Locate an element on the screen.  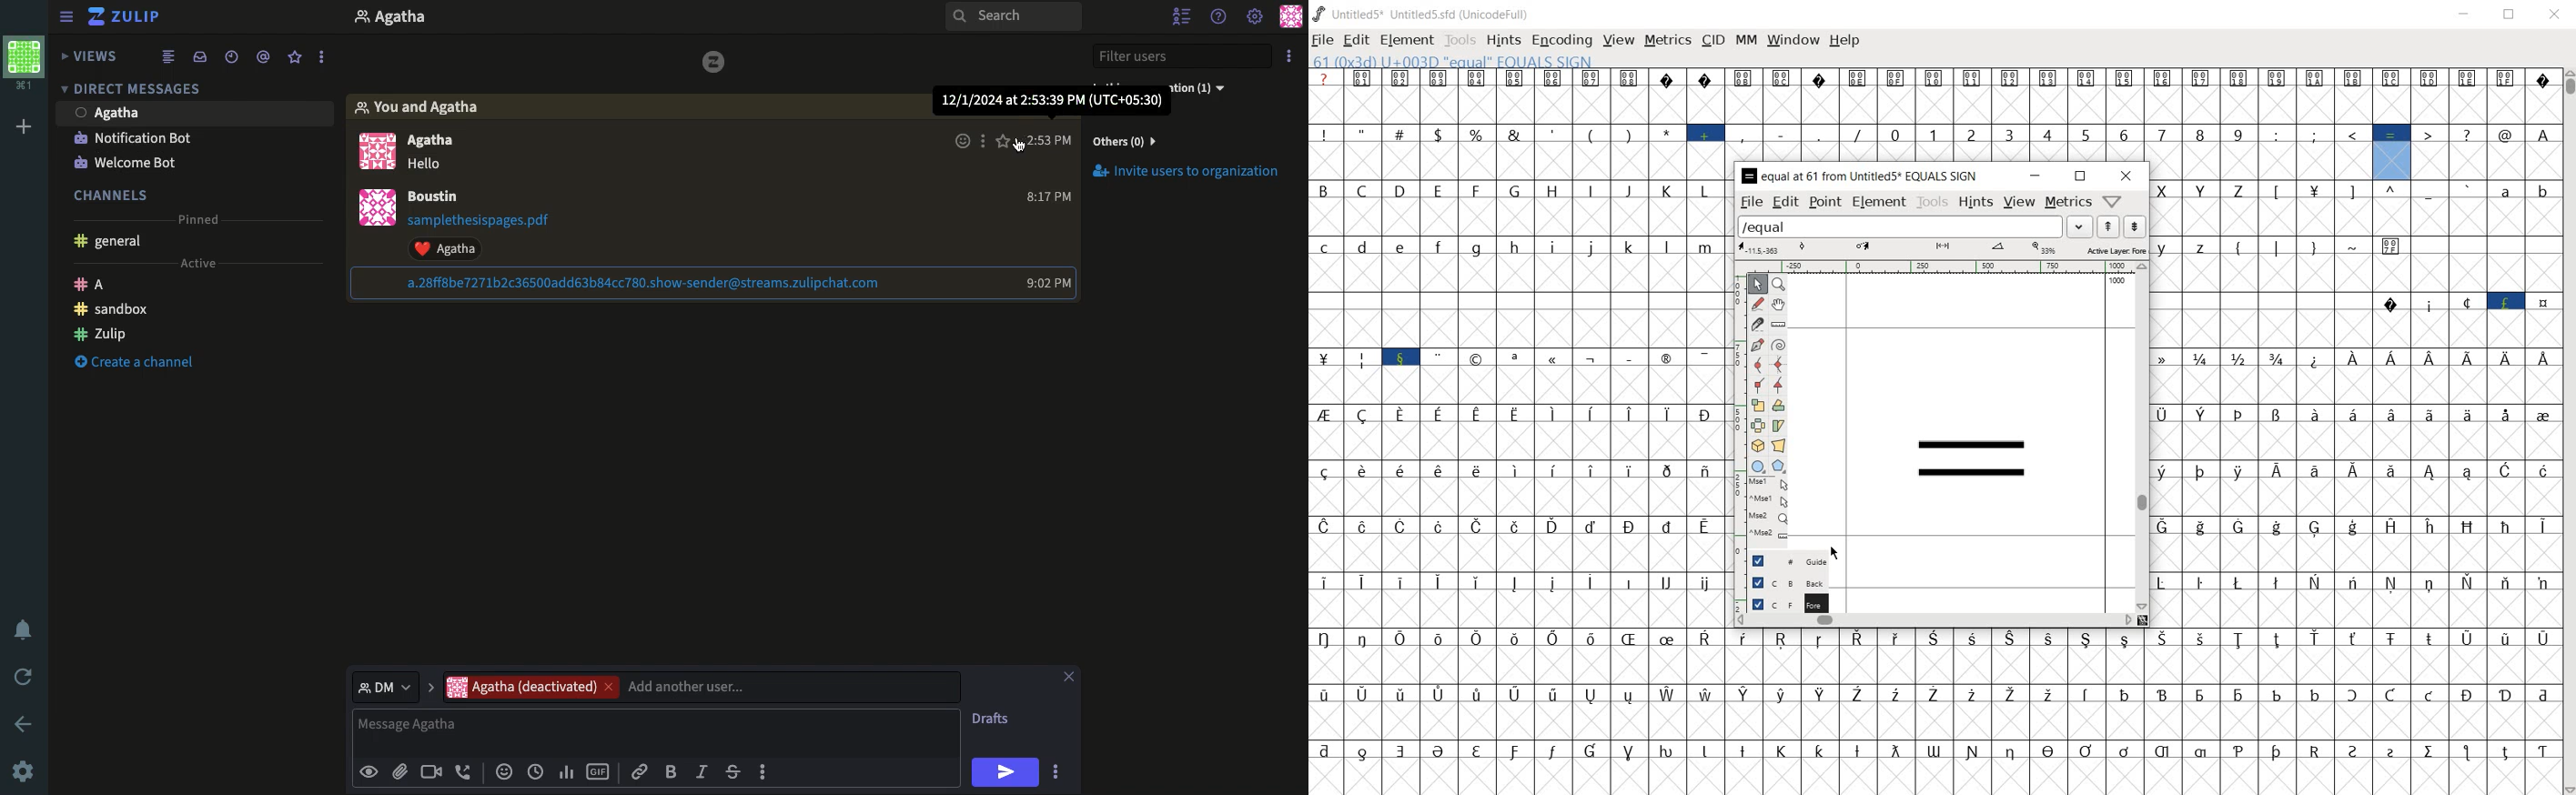
options is located at coordinates (983, 141).